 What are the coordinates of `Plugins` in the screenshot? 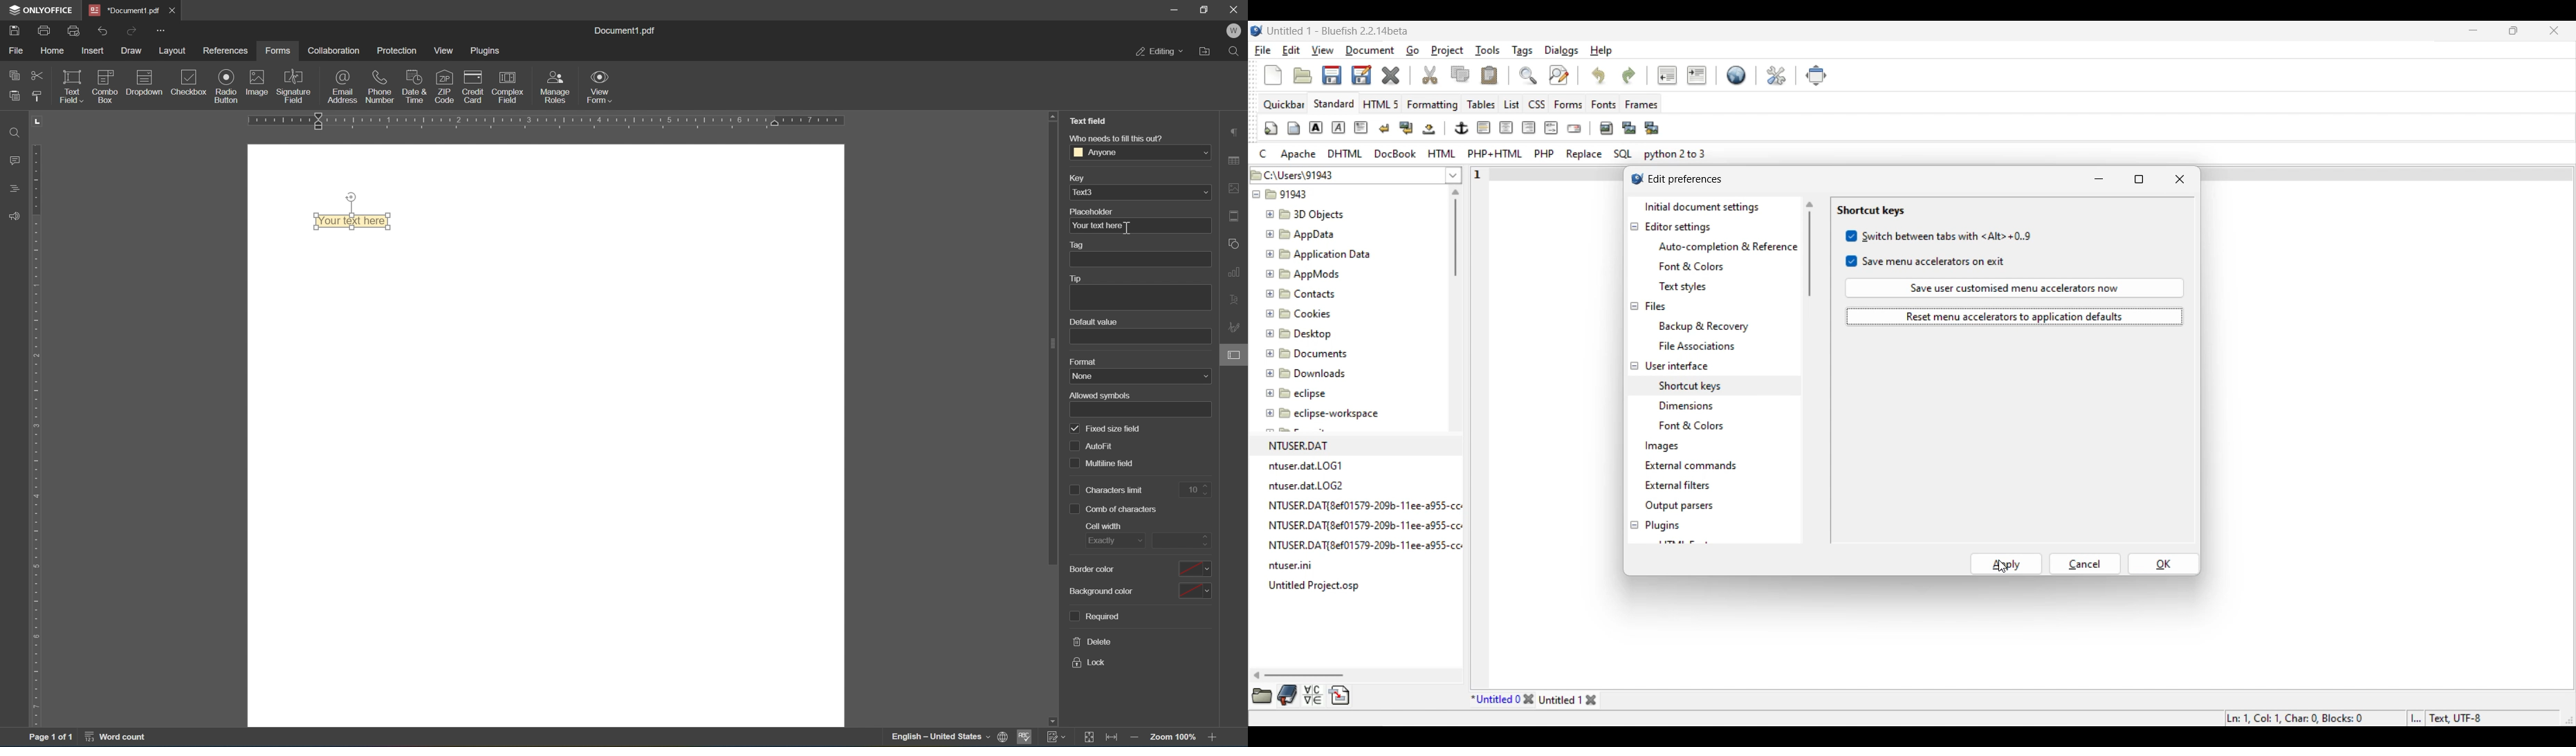 It's located at (1663, 526).